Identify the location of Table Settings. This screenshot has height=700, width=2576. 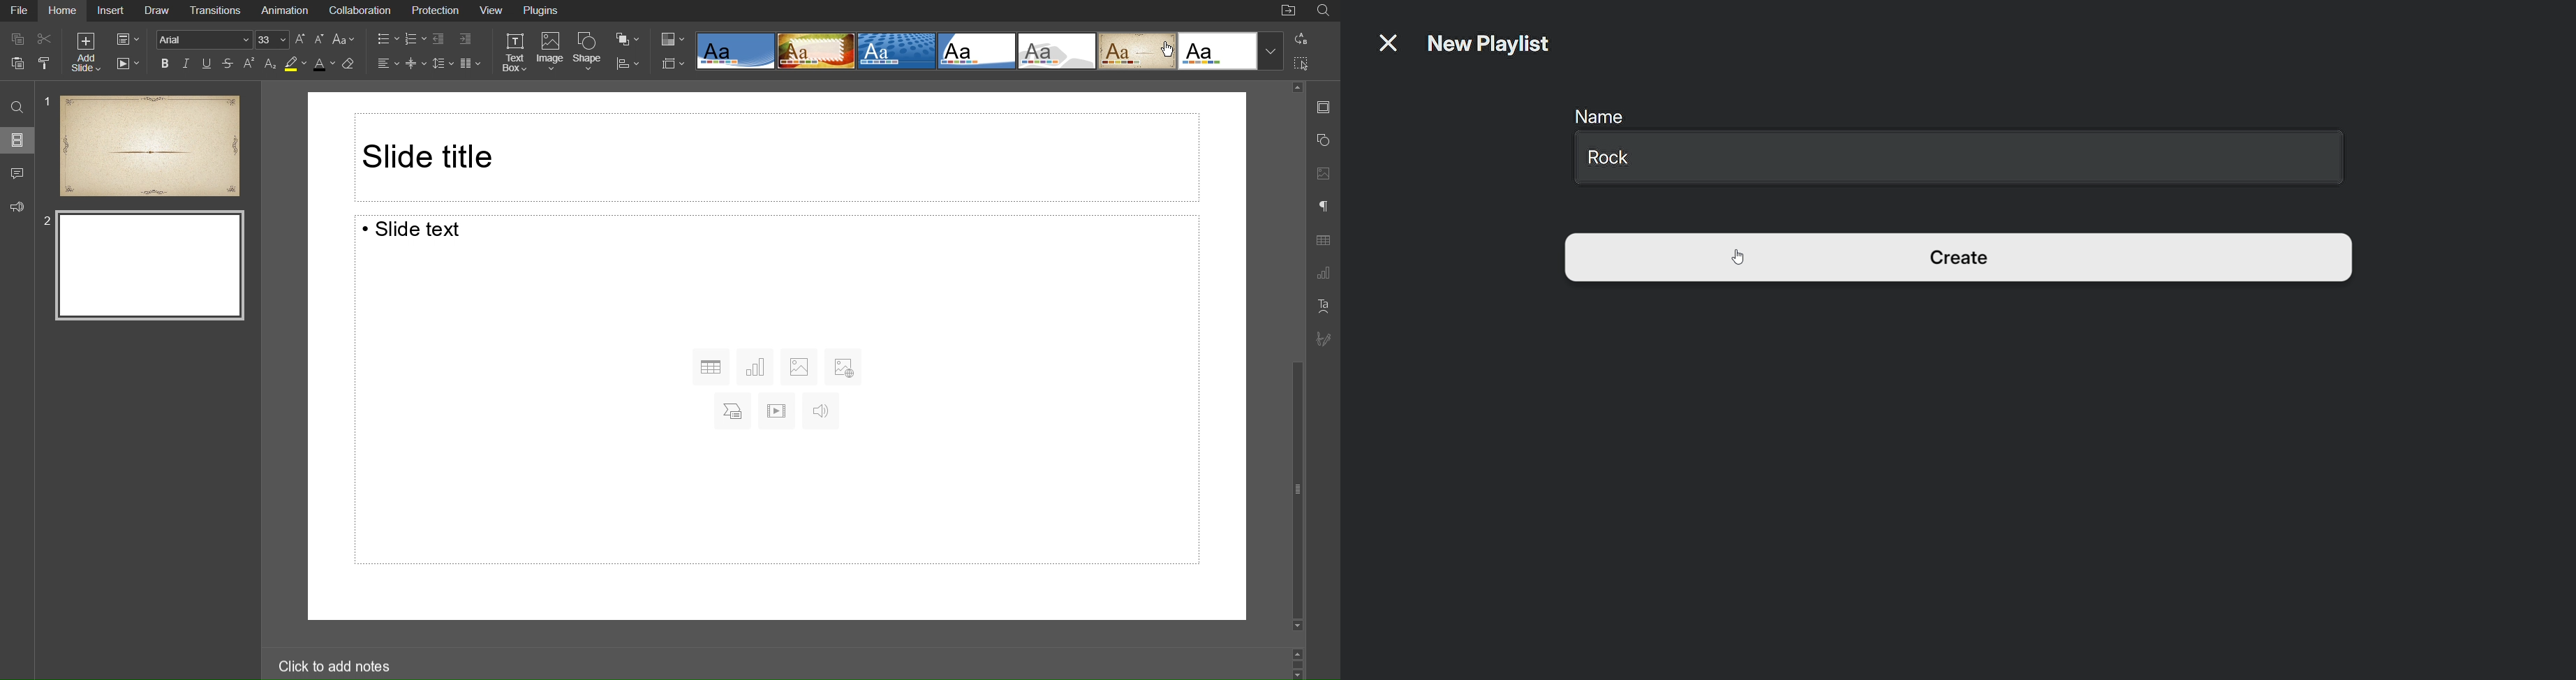
(1322, 241).